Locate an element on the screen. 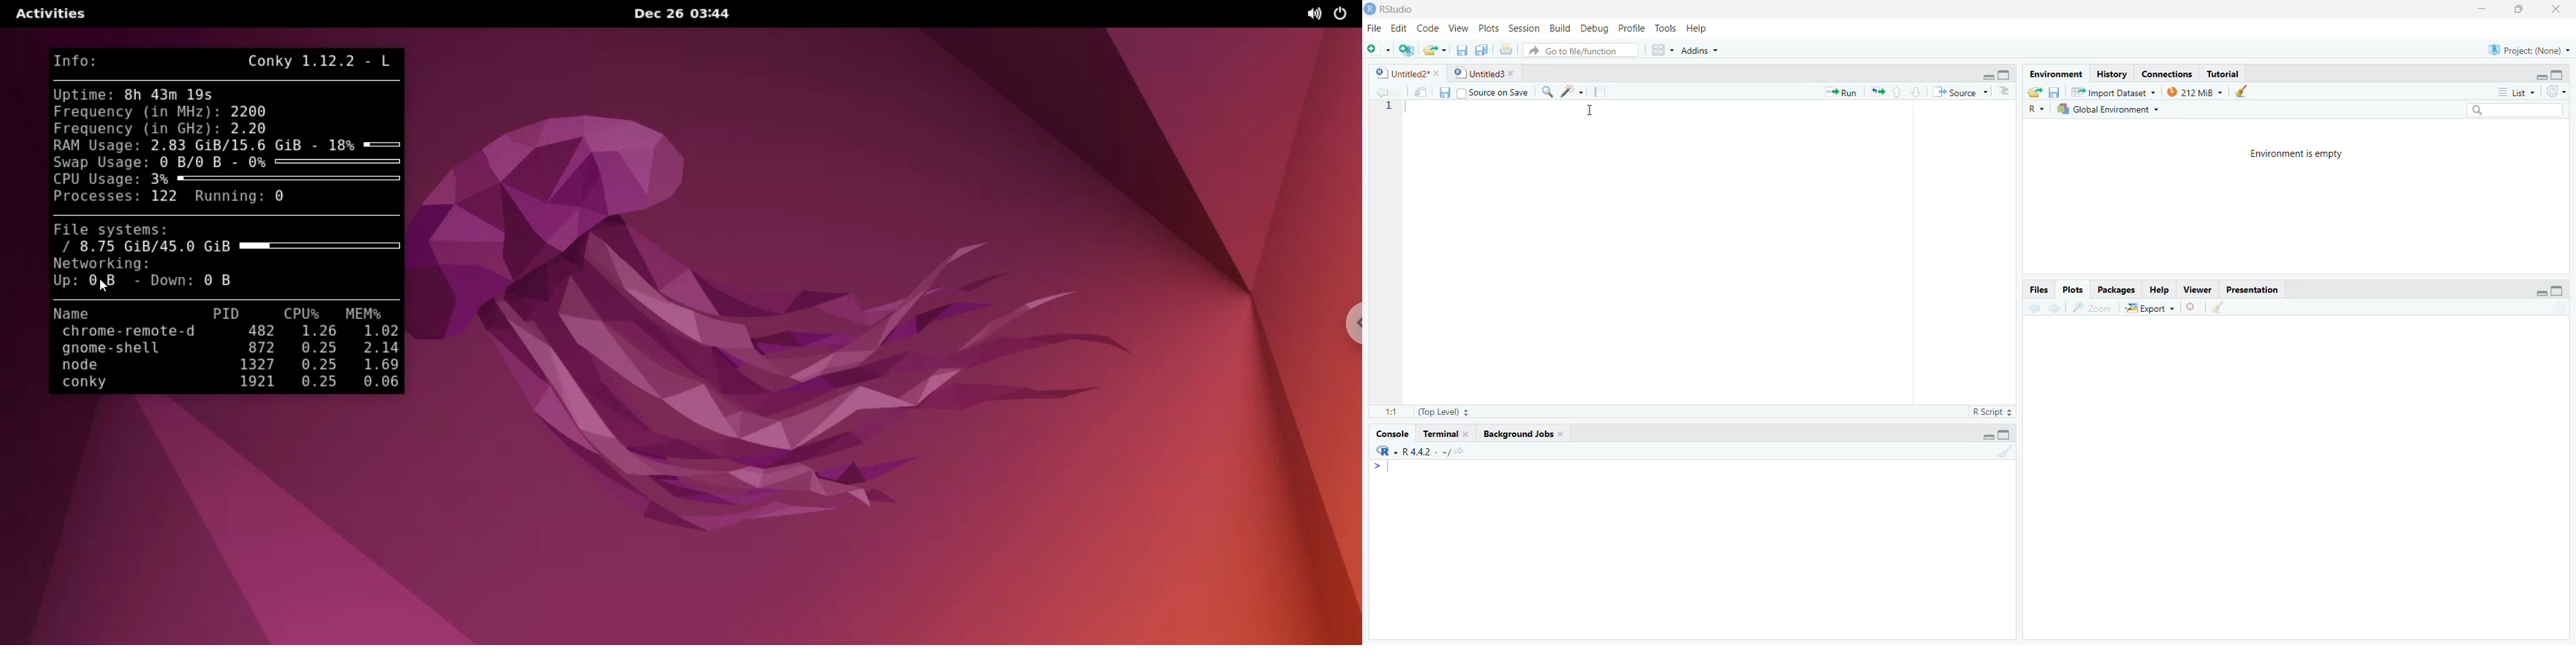  clear is located at coordinates (2255, 91).